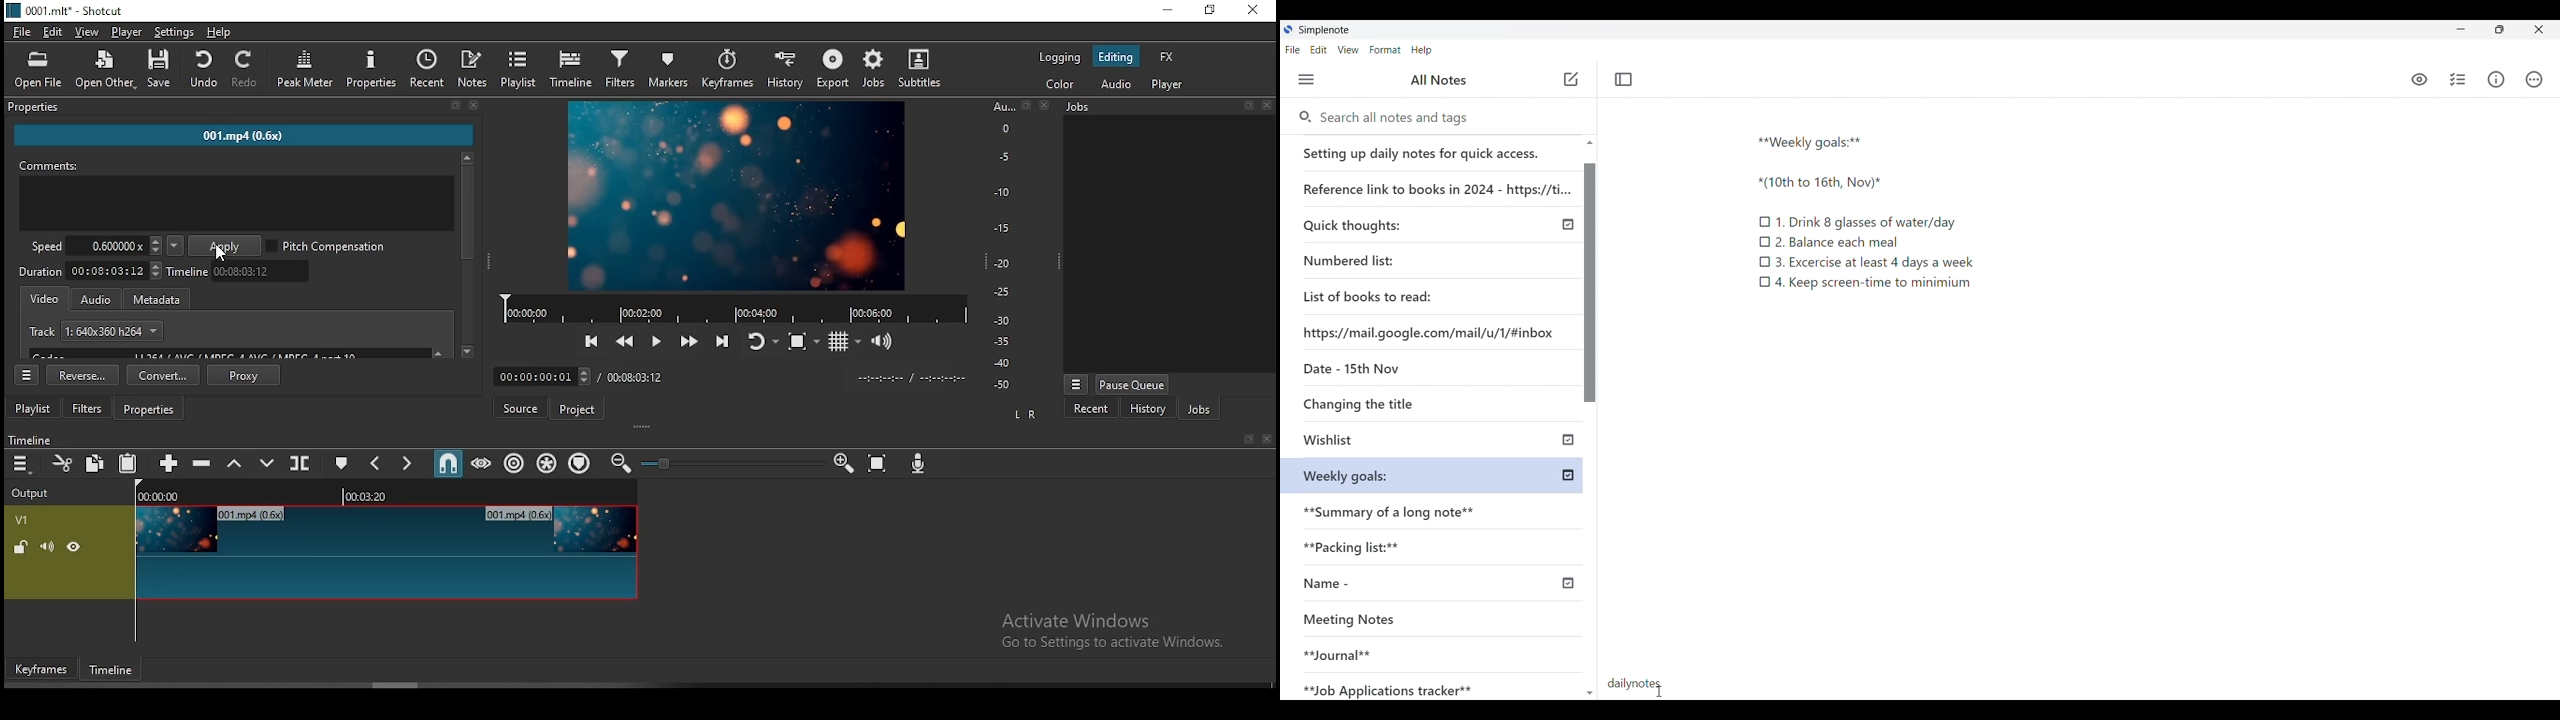  What do you see at coordinates (635, 379) in the screenshot?
I see `track duration` at bounding box center [635, 379].